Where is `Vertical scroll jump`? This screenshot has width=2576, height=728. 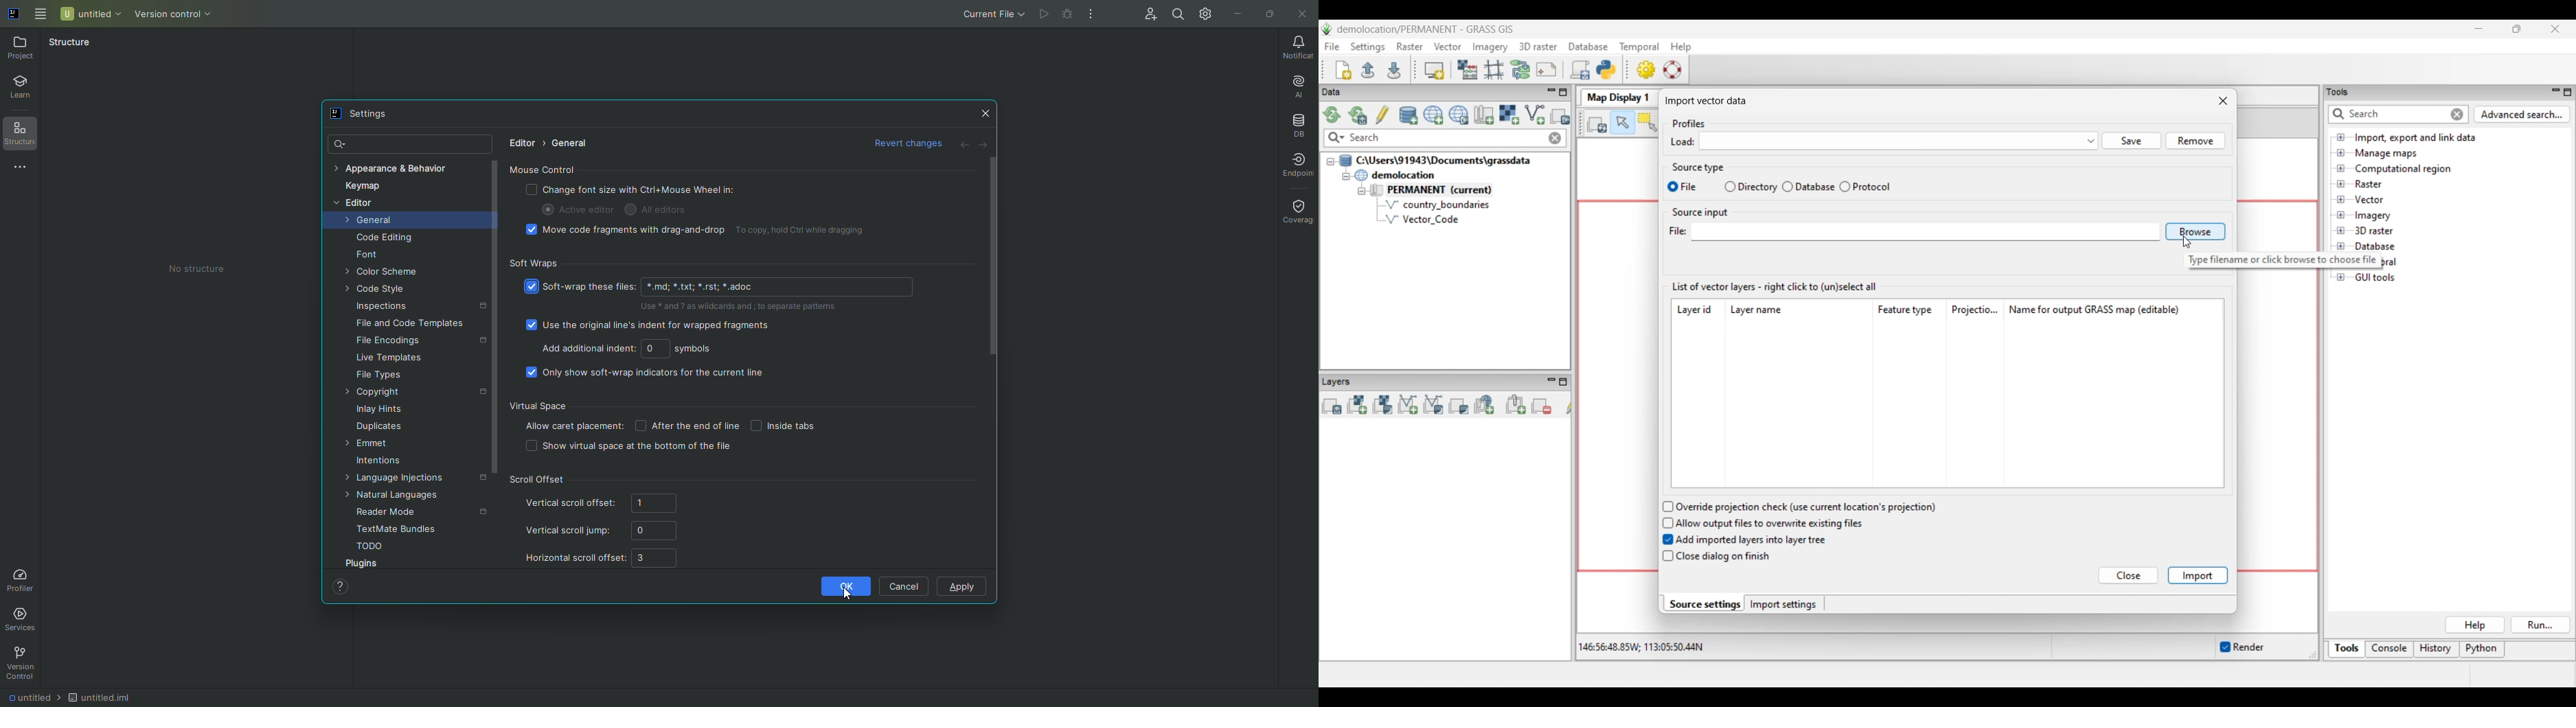 Vertical scroll jump is located at coordinates (604, 532).